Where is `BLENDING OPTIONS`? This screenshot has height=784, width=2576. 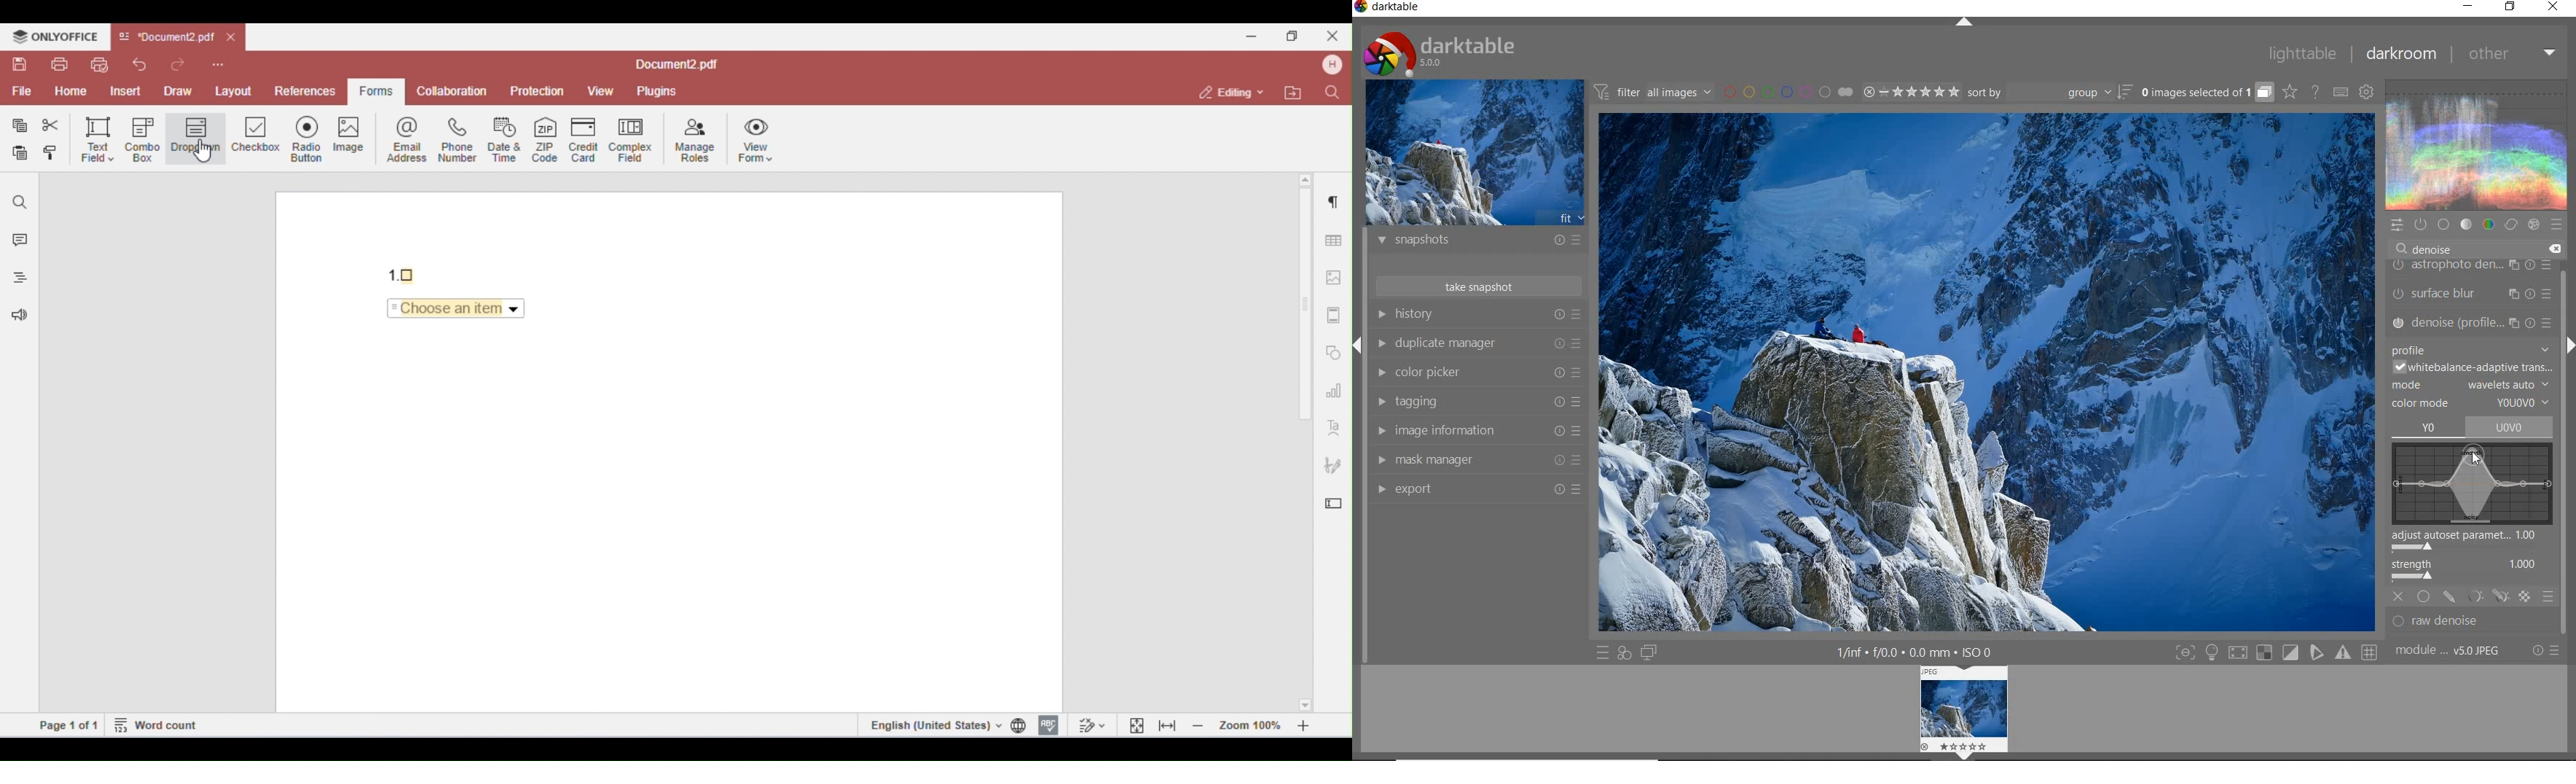 BLENDING OPTIONS is located at coordinates (2548, 597).